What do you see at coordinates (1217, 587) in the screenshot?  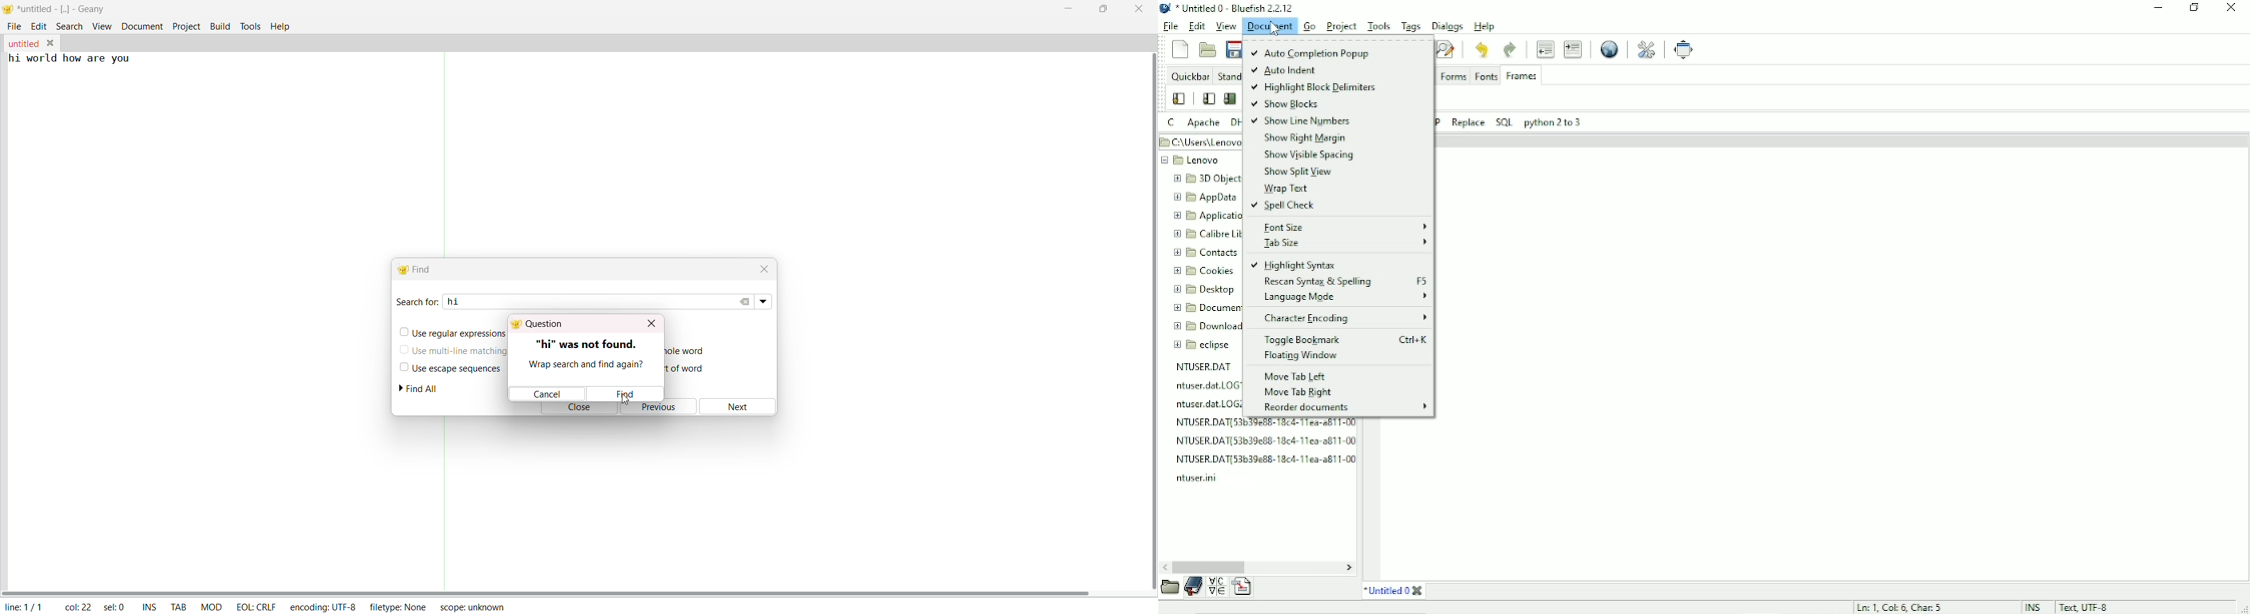 I see `Symbol` at bounding box center [1217, 587].